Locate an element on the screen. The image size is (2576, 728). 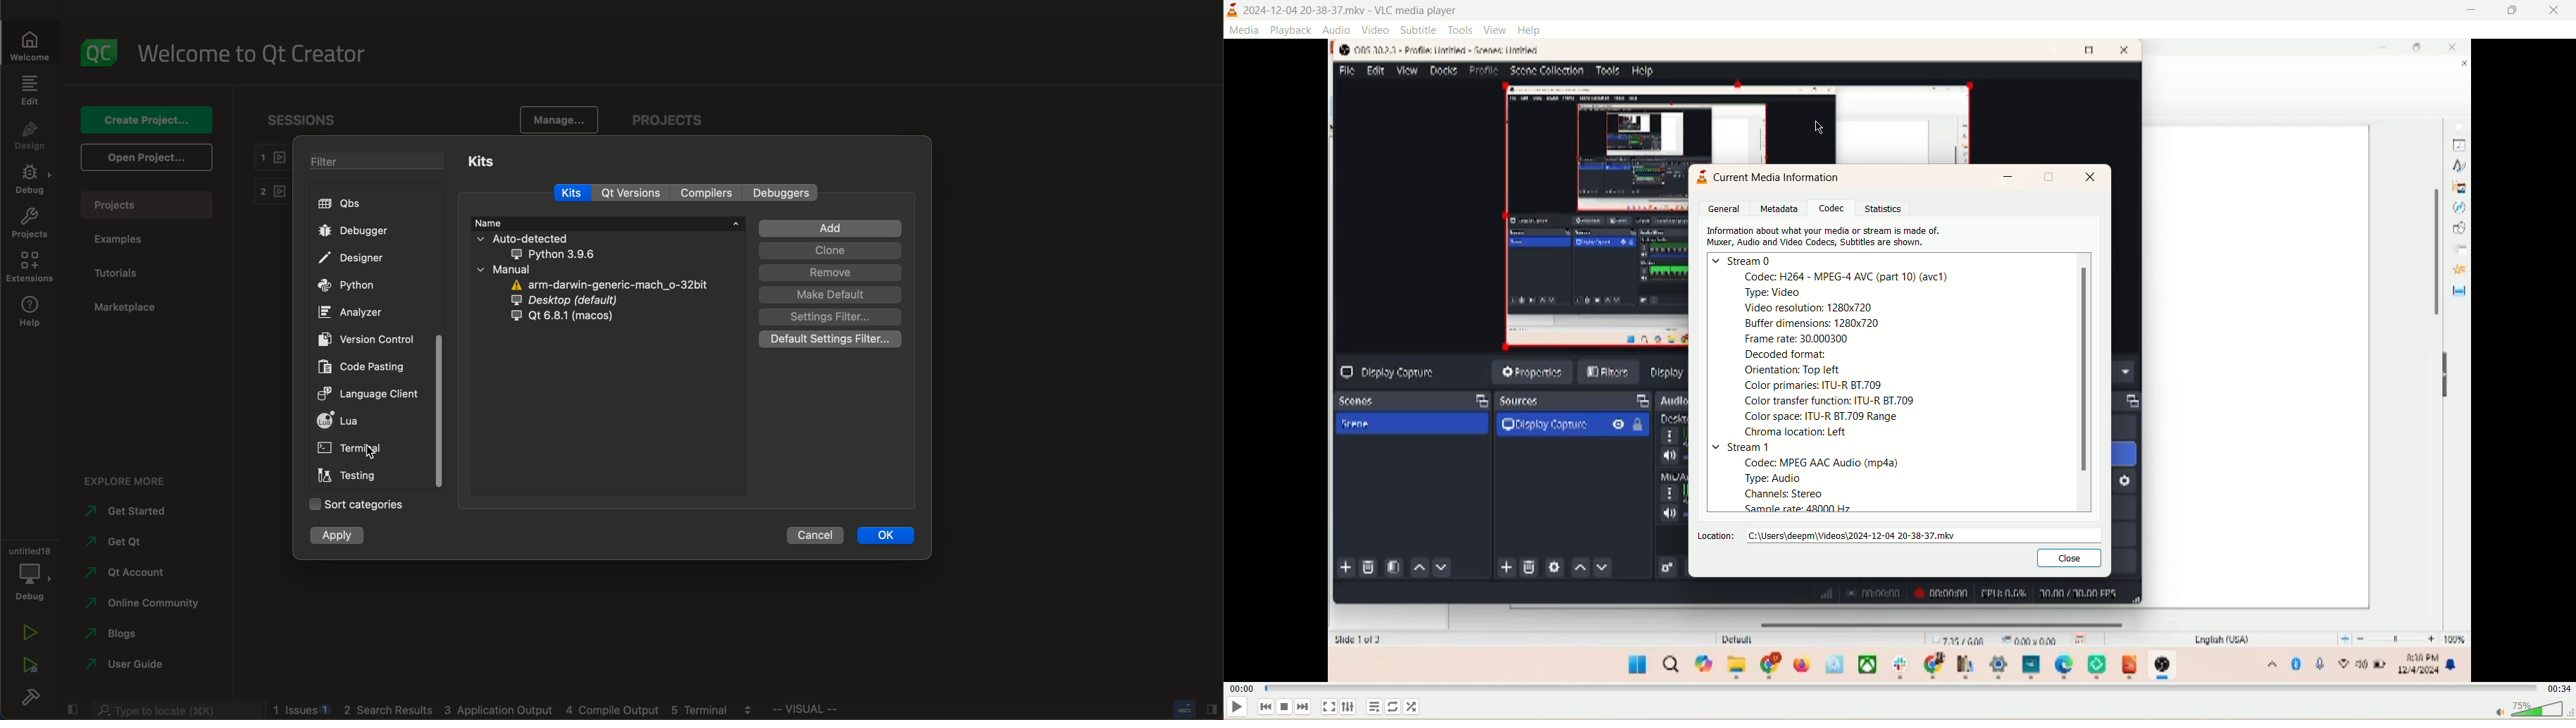
desktop is located at coordinates (570, 302).